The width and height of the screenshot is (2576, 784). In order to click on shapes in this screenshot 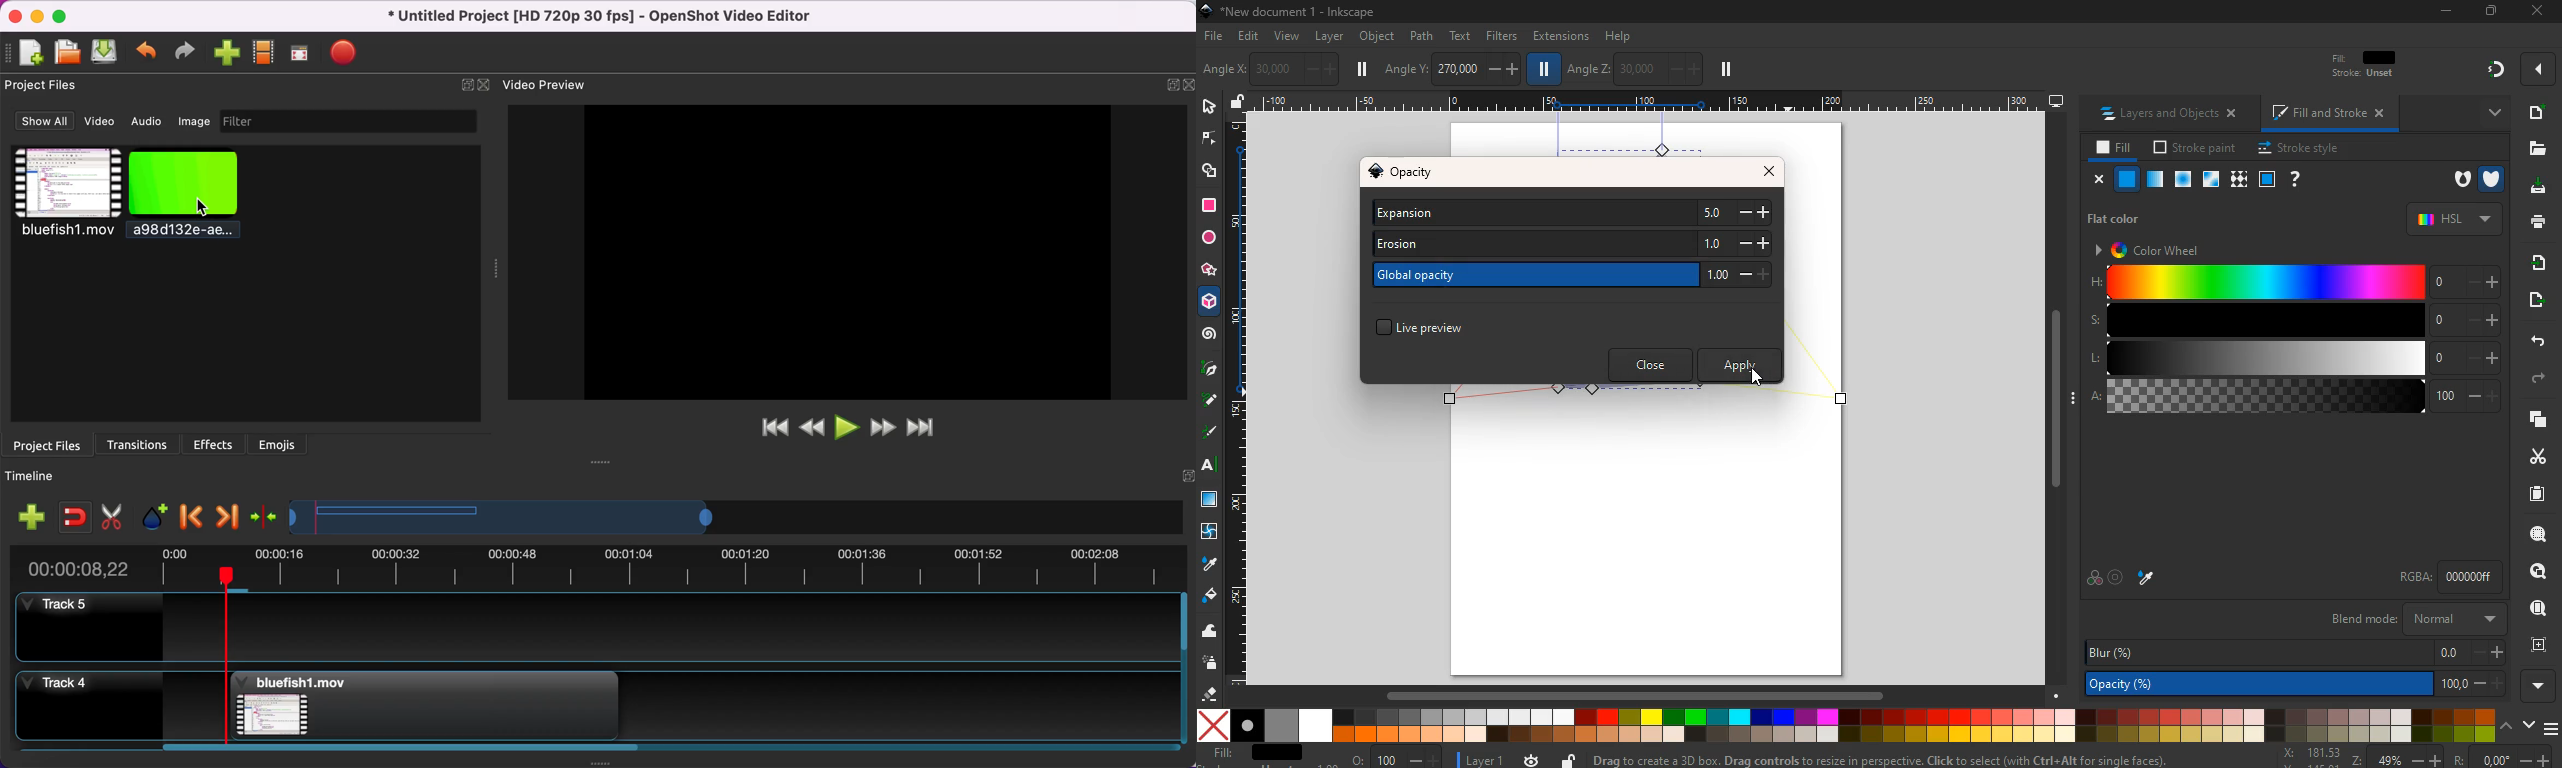, I will do `click(1212, 173)`.